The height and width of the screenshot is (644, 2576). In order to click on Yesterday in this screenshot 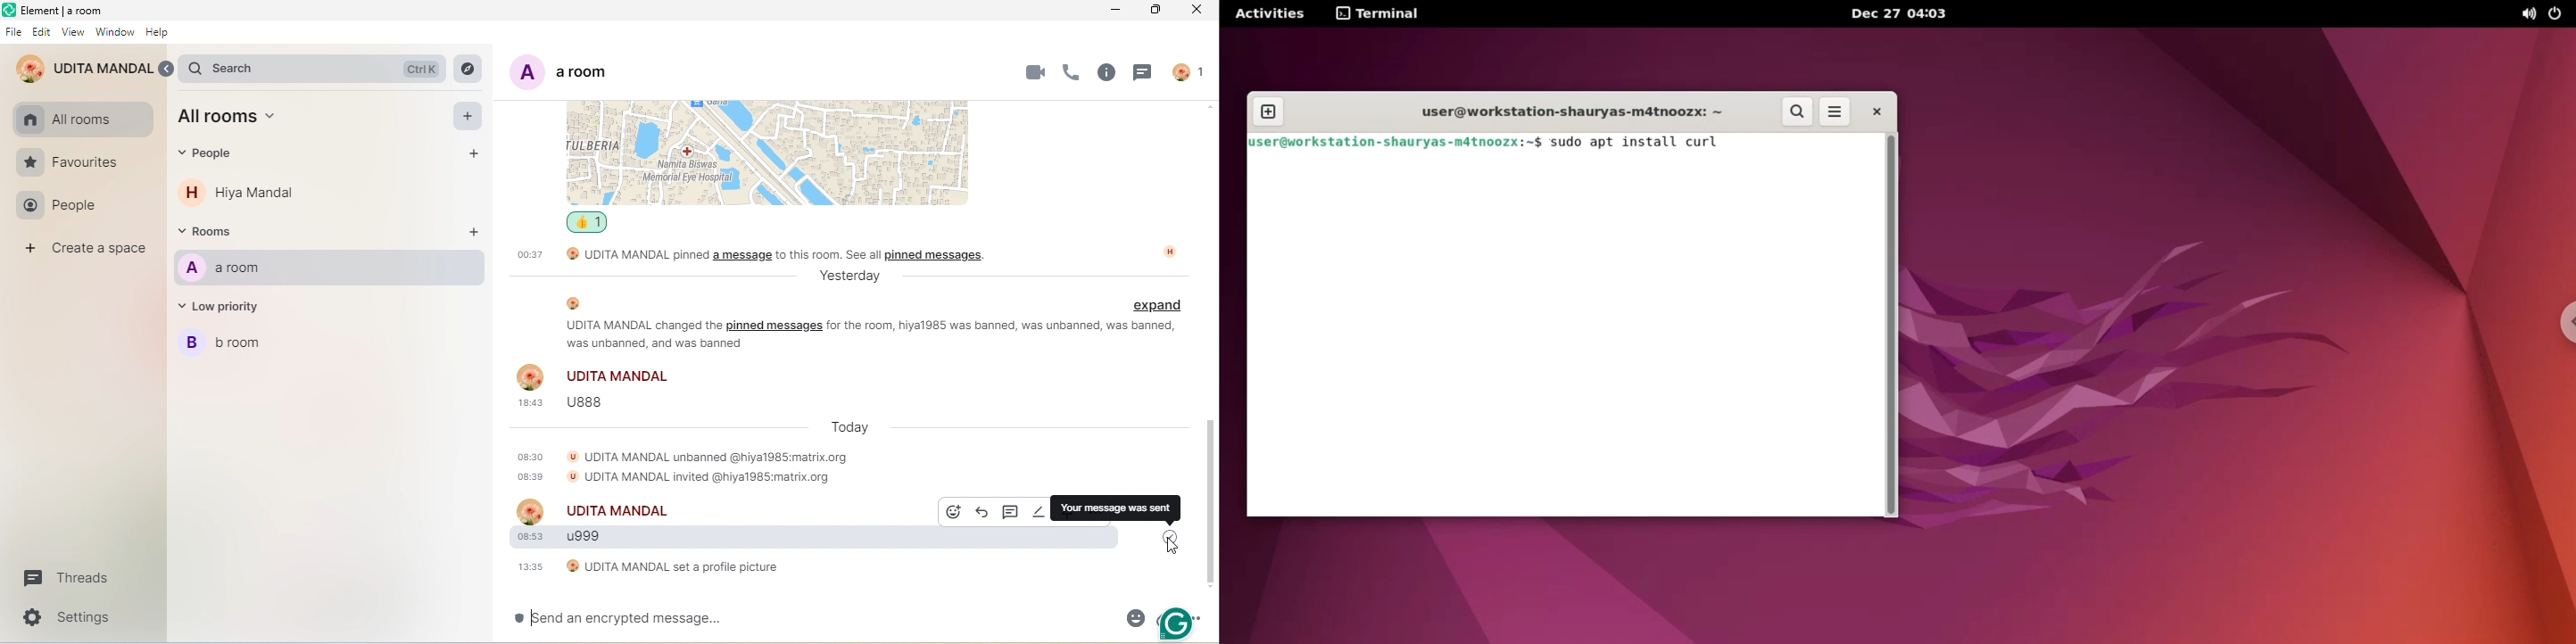, I will do `click(860, 277)`.